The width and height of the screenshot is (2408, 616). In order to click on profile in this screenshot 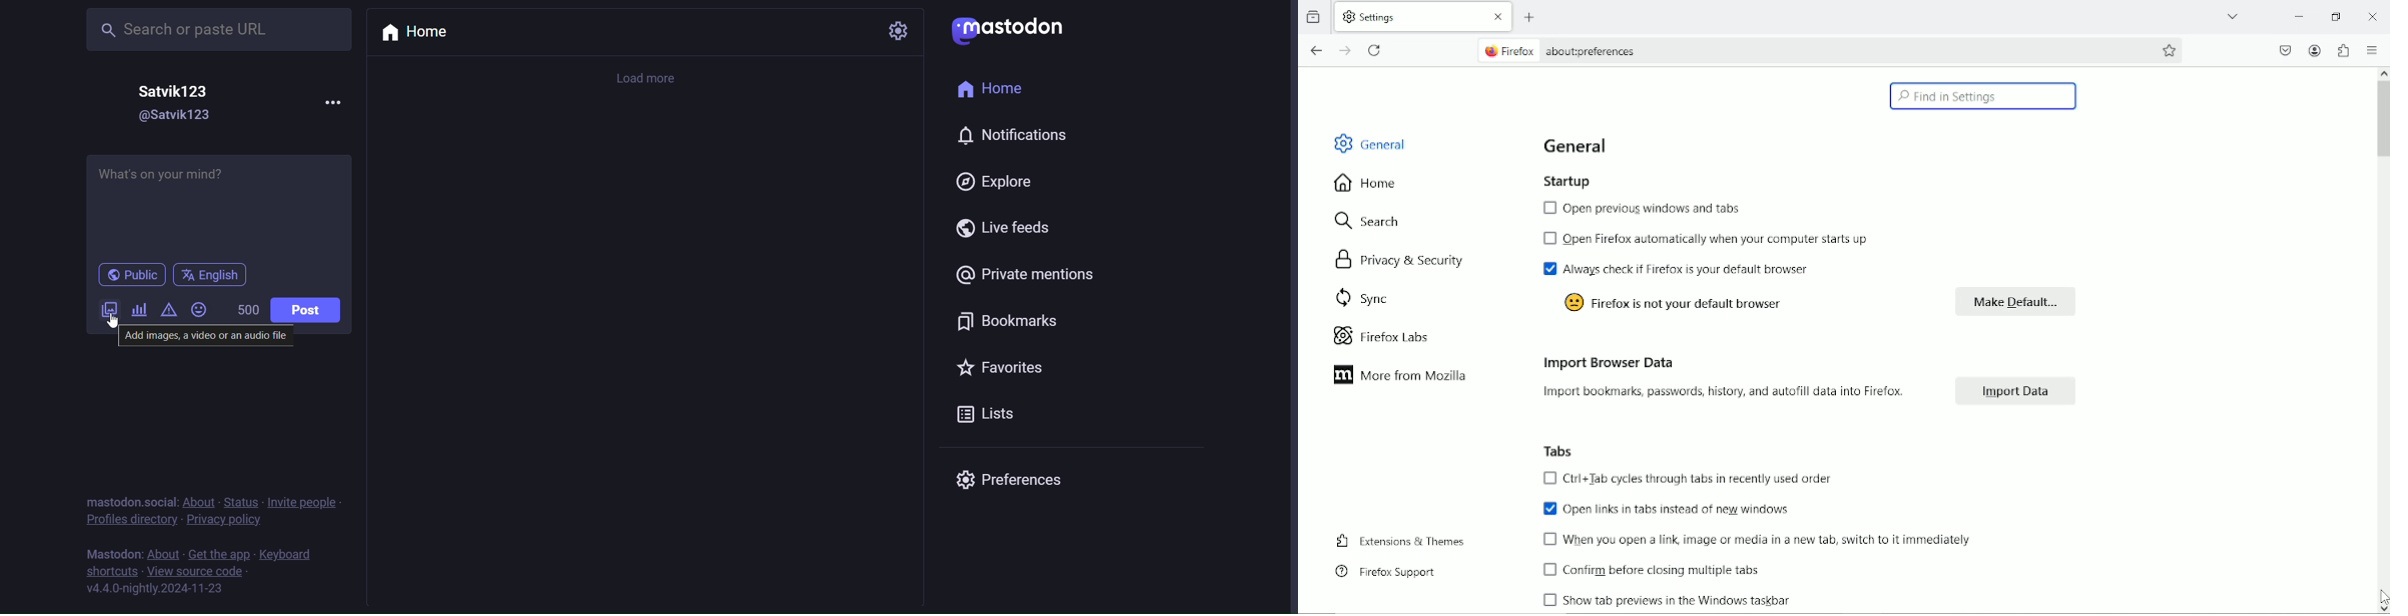, I will do `click(126, 520)`.